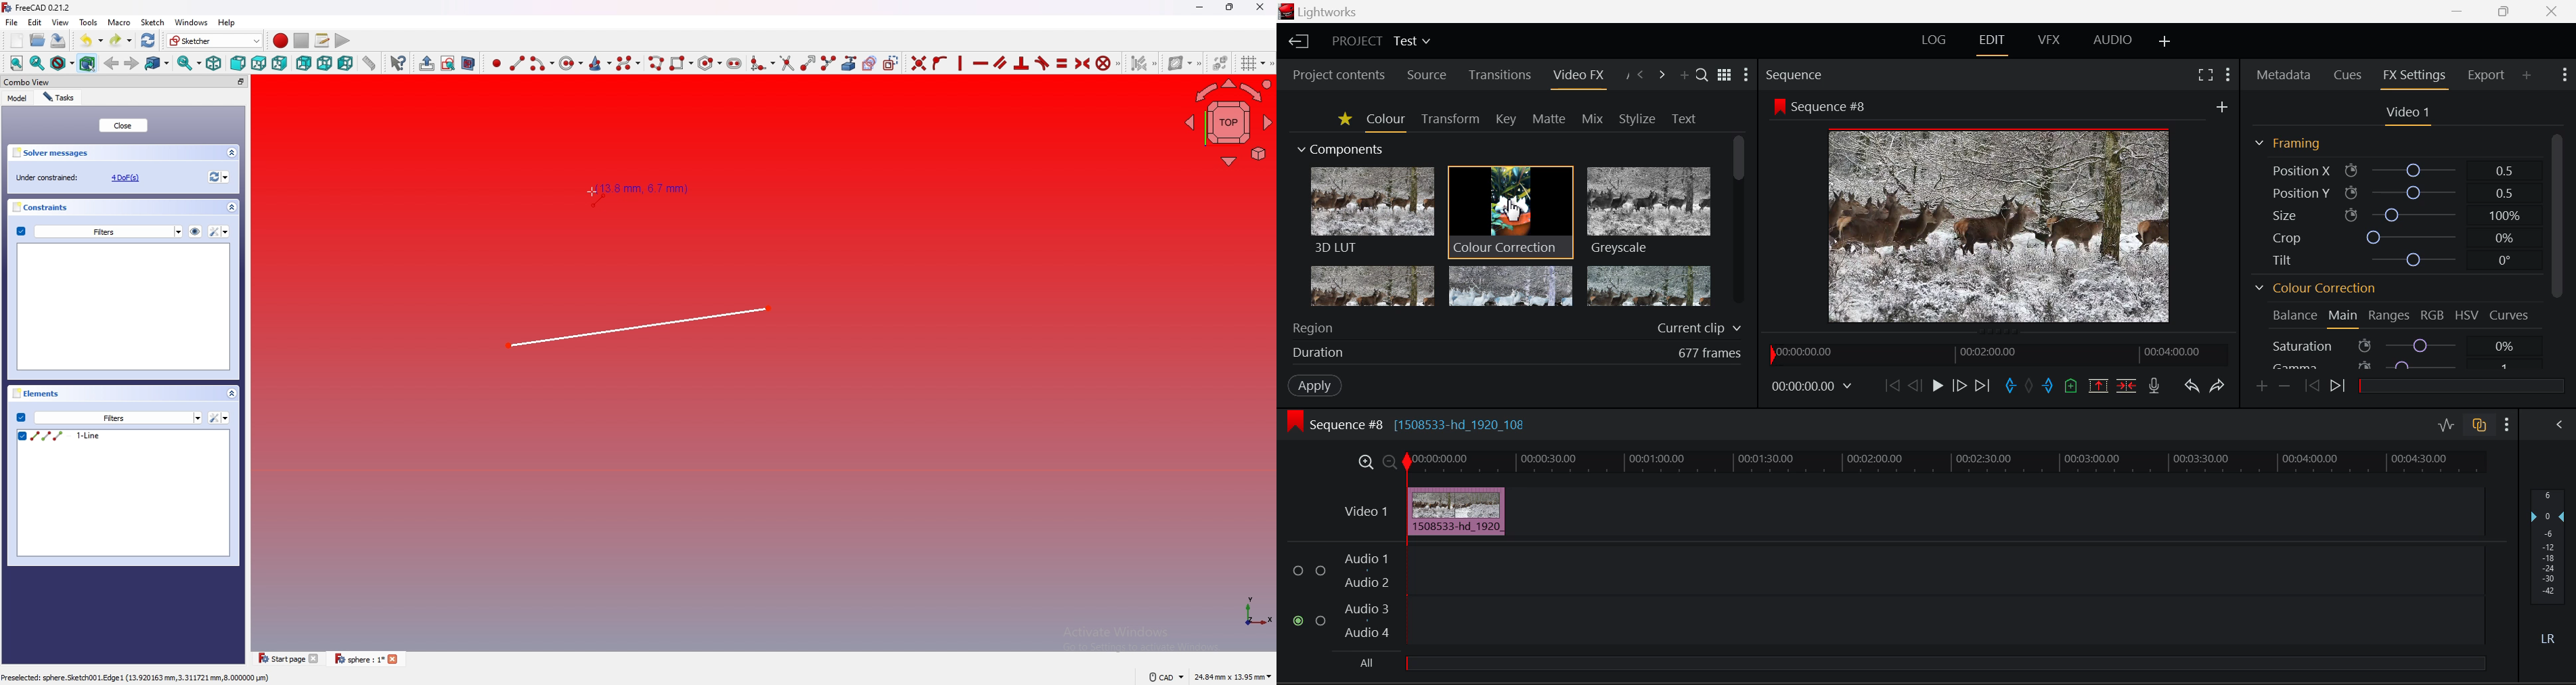 The height and width of the screenshot is (700, 2576). I want to click on Constraint Symmetrical, so click(1081, 63).